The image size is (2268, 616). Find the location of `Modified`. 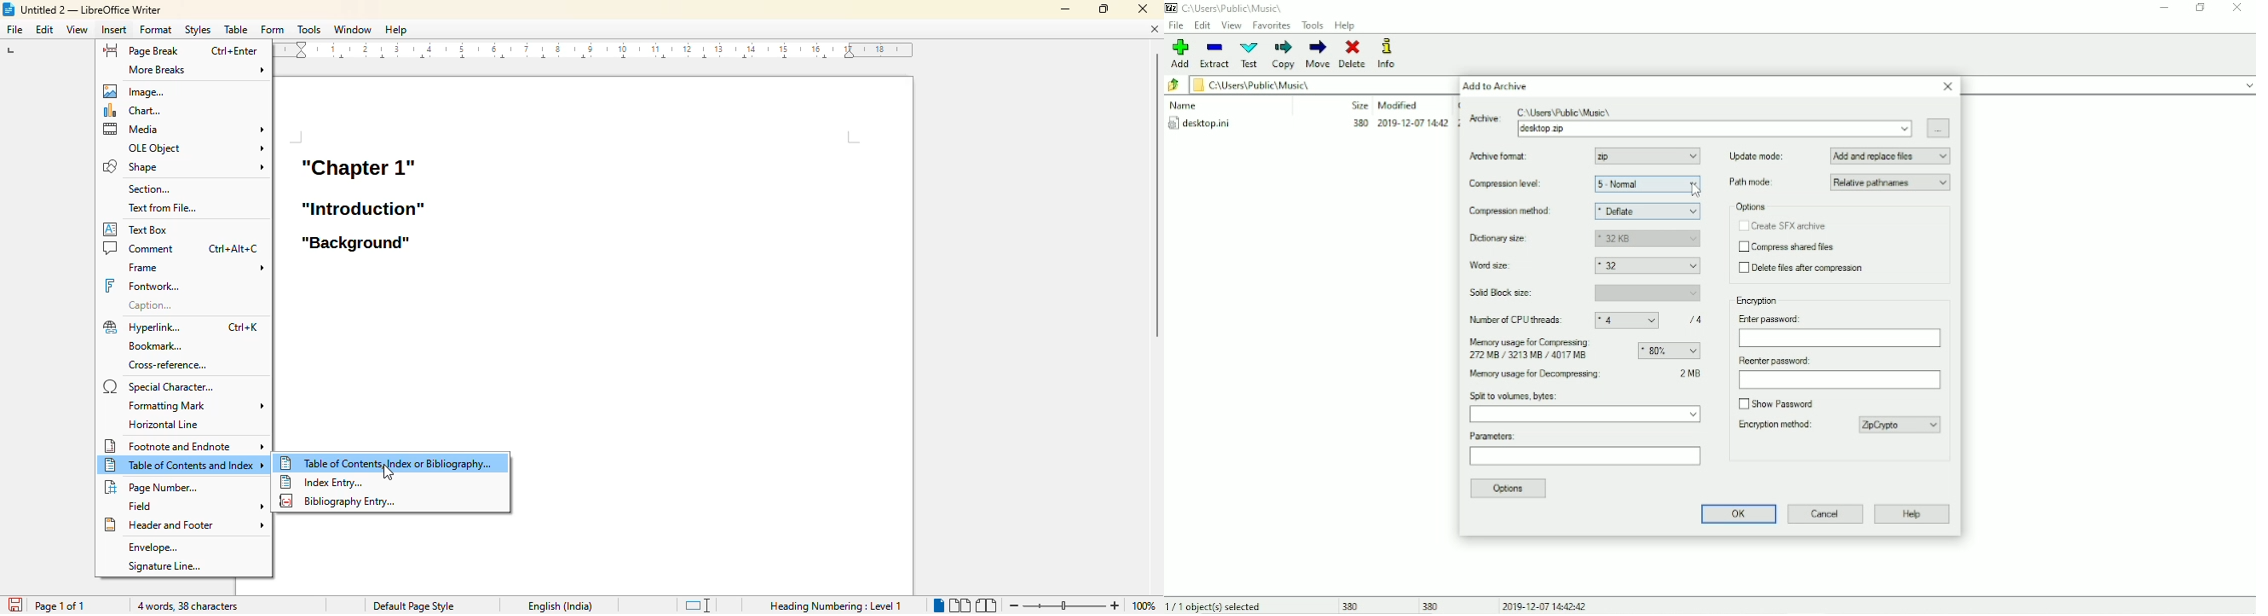

Modified is located at coordinates (1399, 105).